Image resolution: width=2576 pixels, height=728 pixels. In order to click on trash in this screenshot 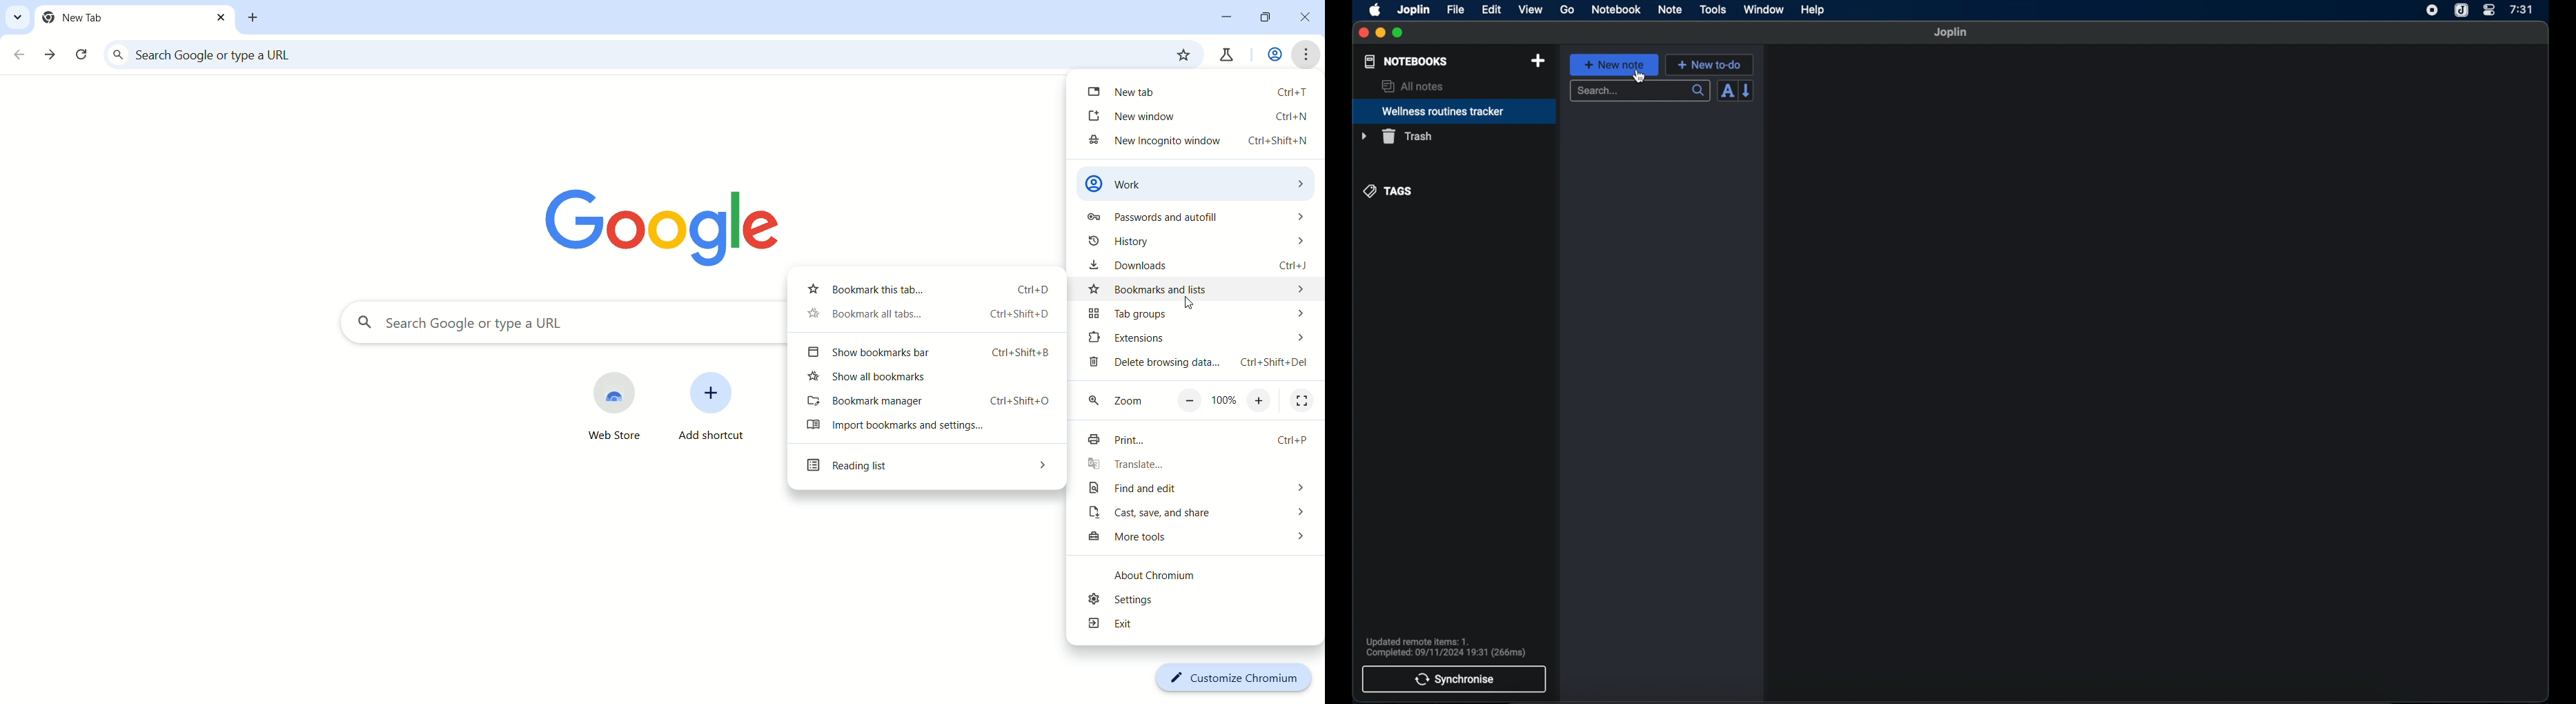, I will do `click(1396, 136)`.